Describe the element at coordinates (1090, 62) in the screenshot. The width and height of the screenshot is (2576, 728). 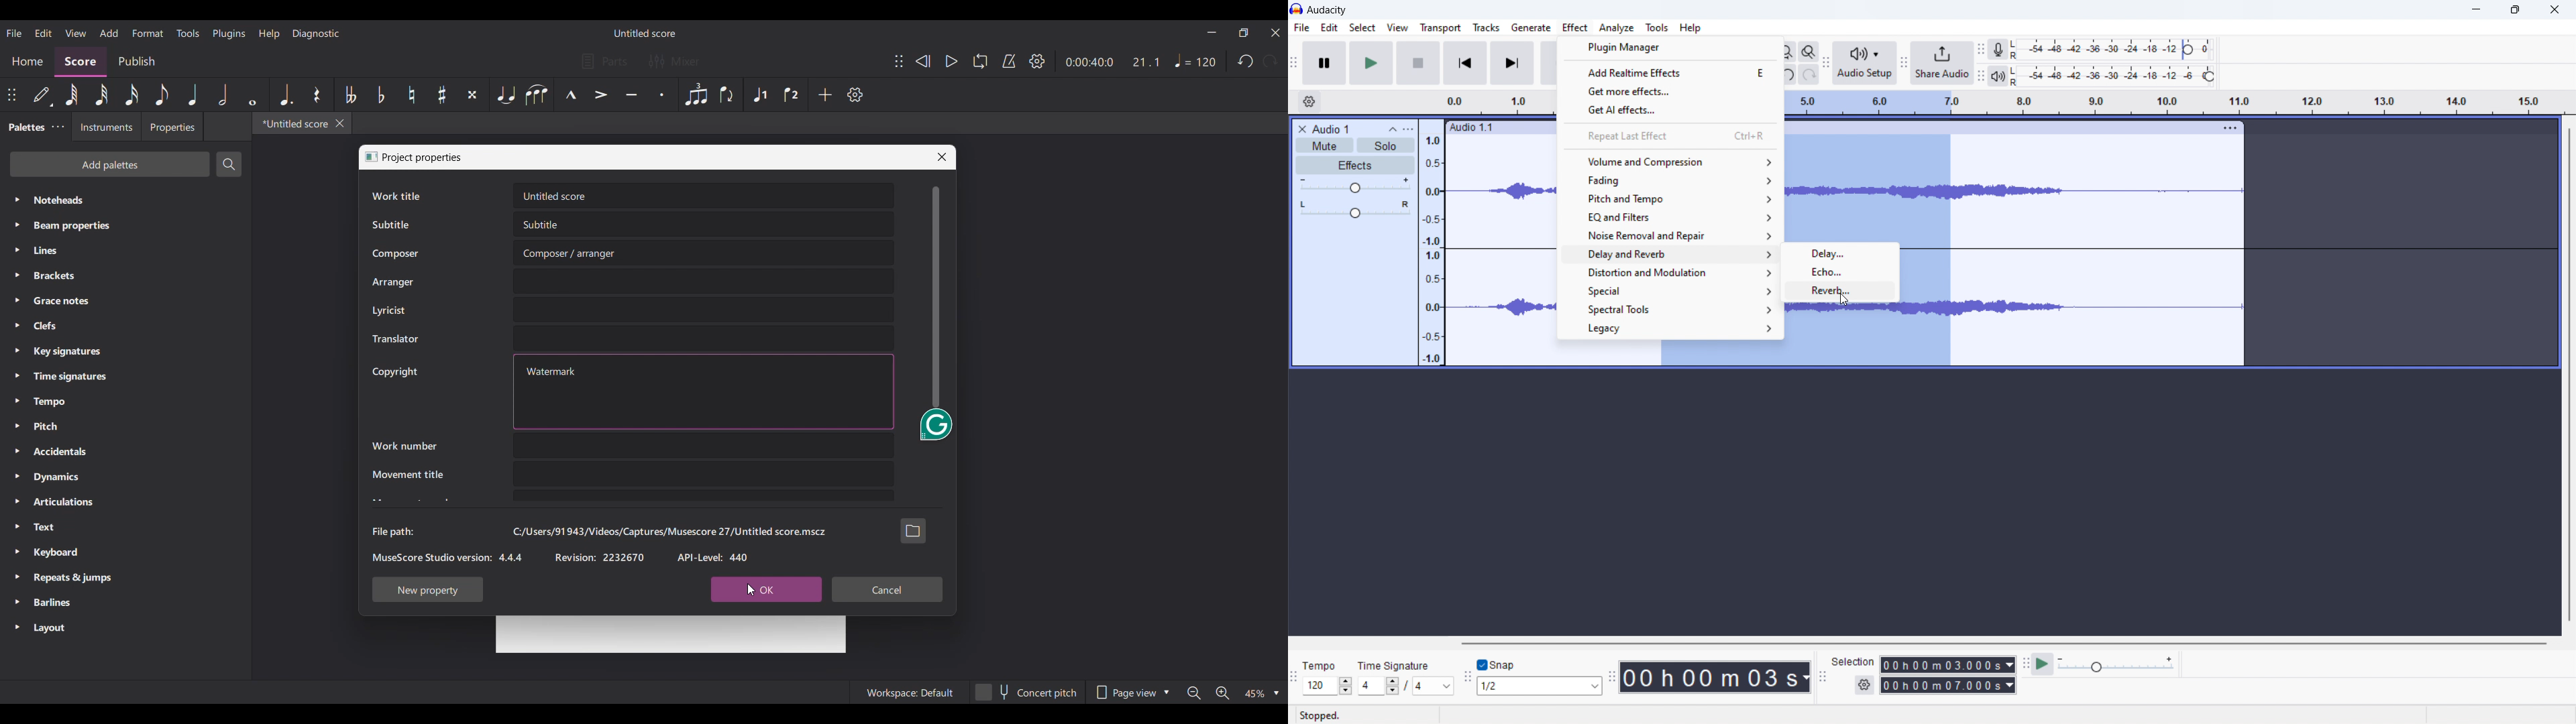
I see `Current duration` at that location.